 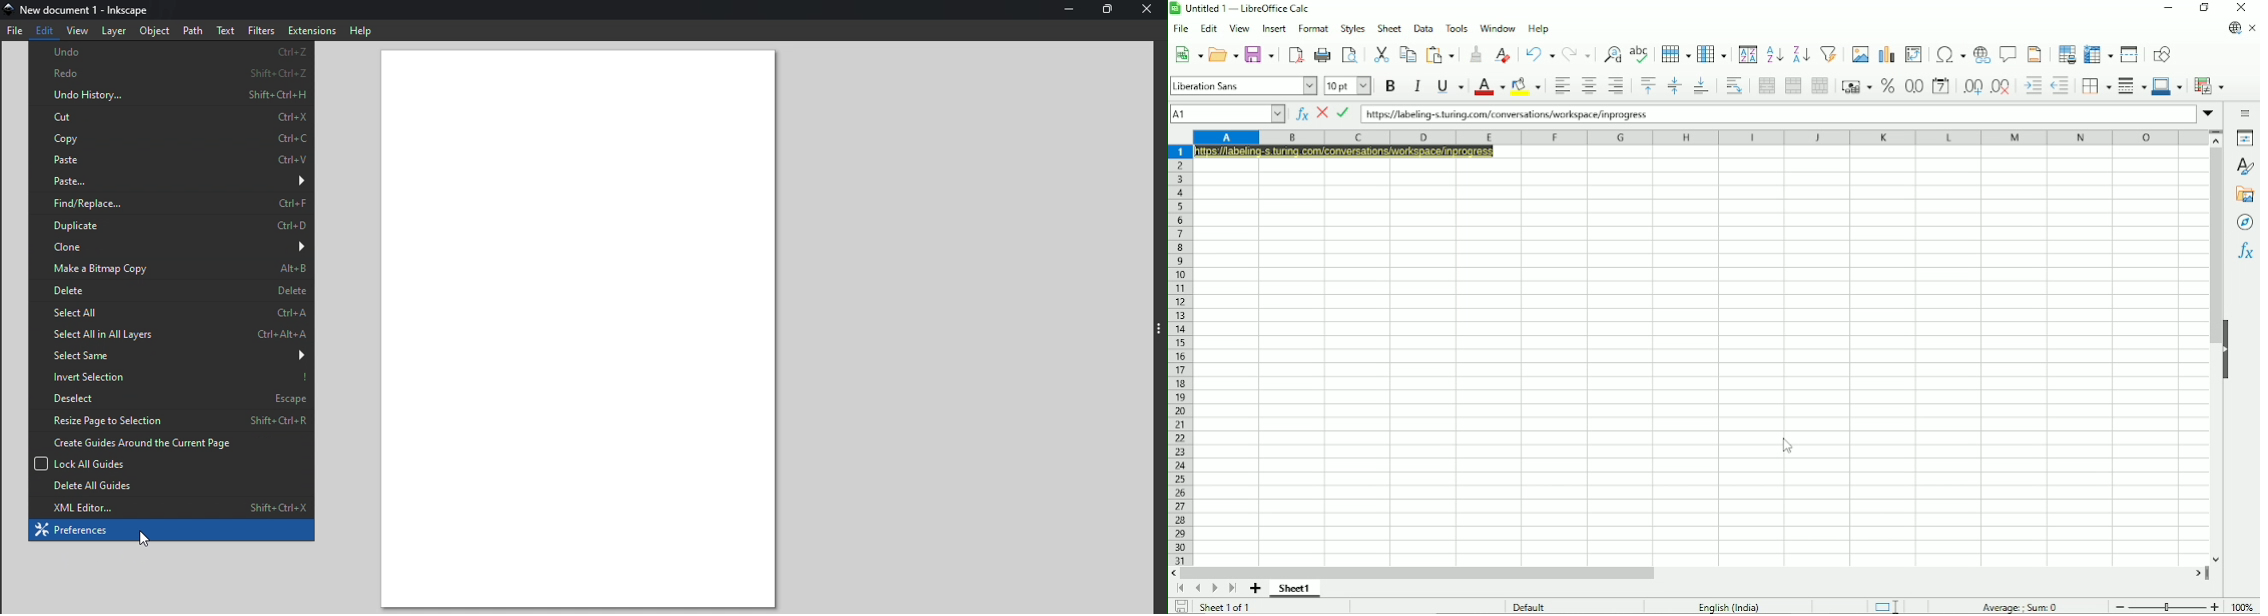 What do you see at coordinates (1294, 53) in the screenshot?
I see `Export directly as PDF` at bounding box center [1294, 53].